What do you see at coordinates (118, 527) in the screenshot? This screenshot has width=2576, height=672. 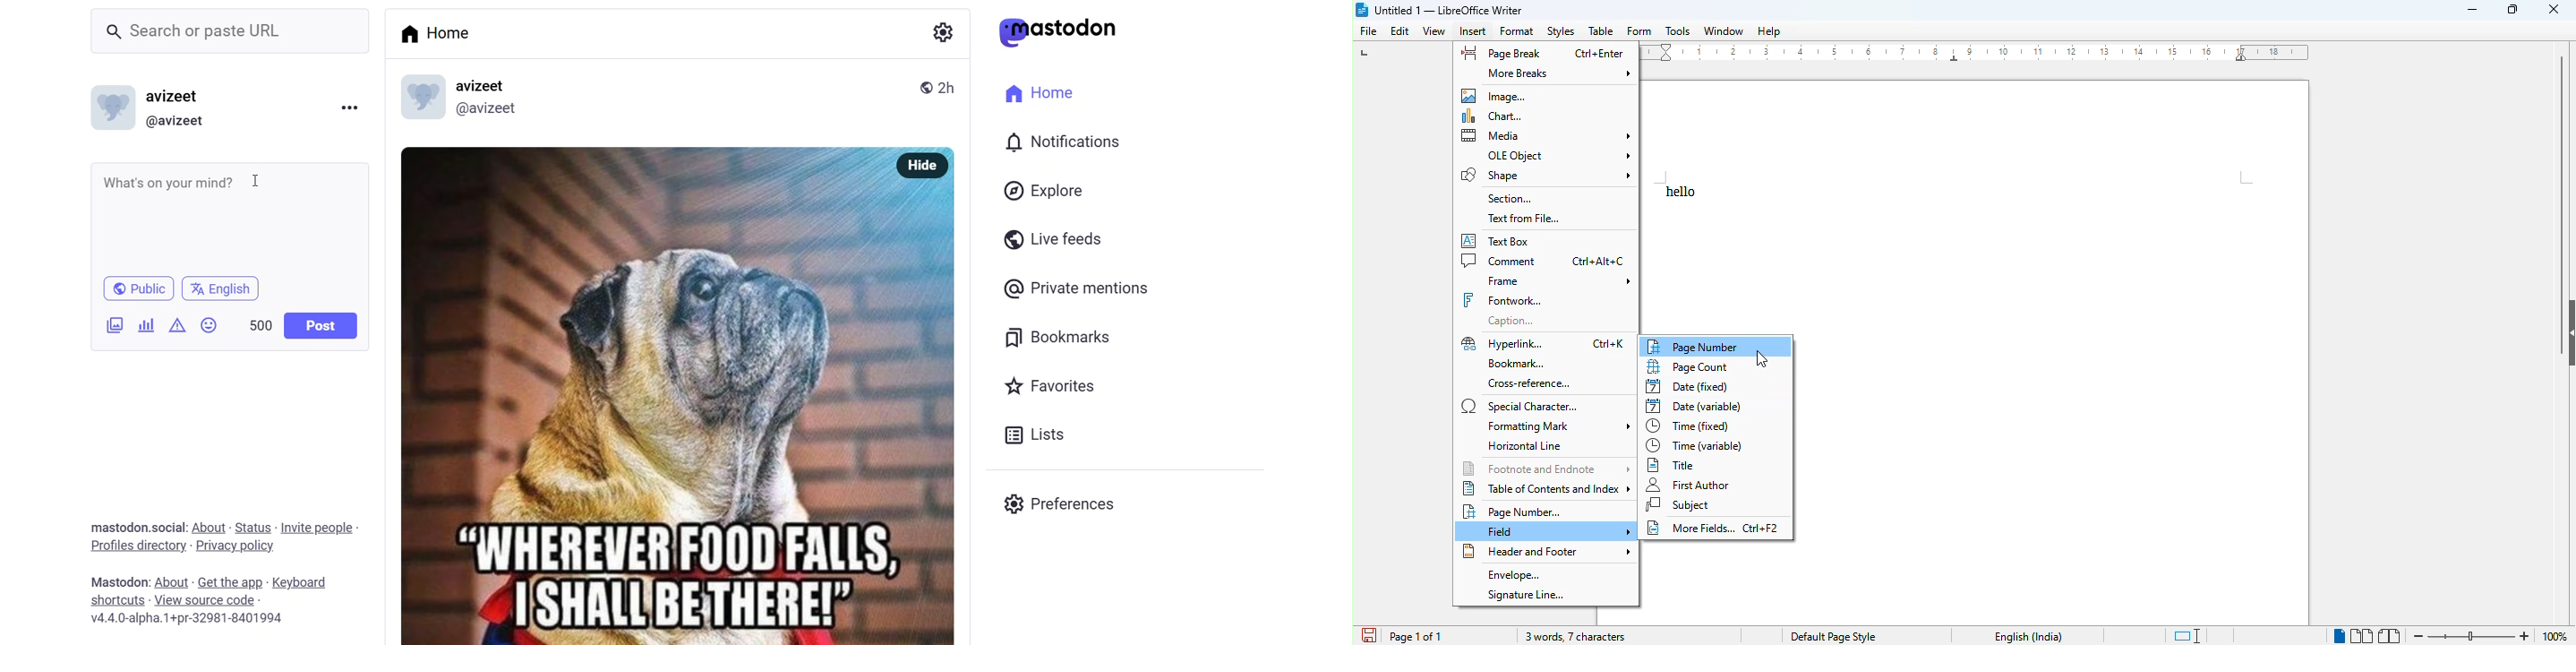 I see `text` at bounding box center [118, 527].